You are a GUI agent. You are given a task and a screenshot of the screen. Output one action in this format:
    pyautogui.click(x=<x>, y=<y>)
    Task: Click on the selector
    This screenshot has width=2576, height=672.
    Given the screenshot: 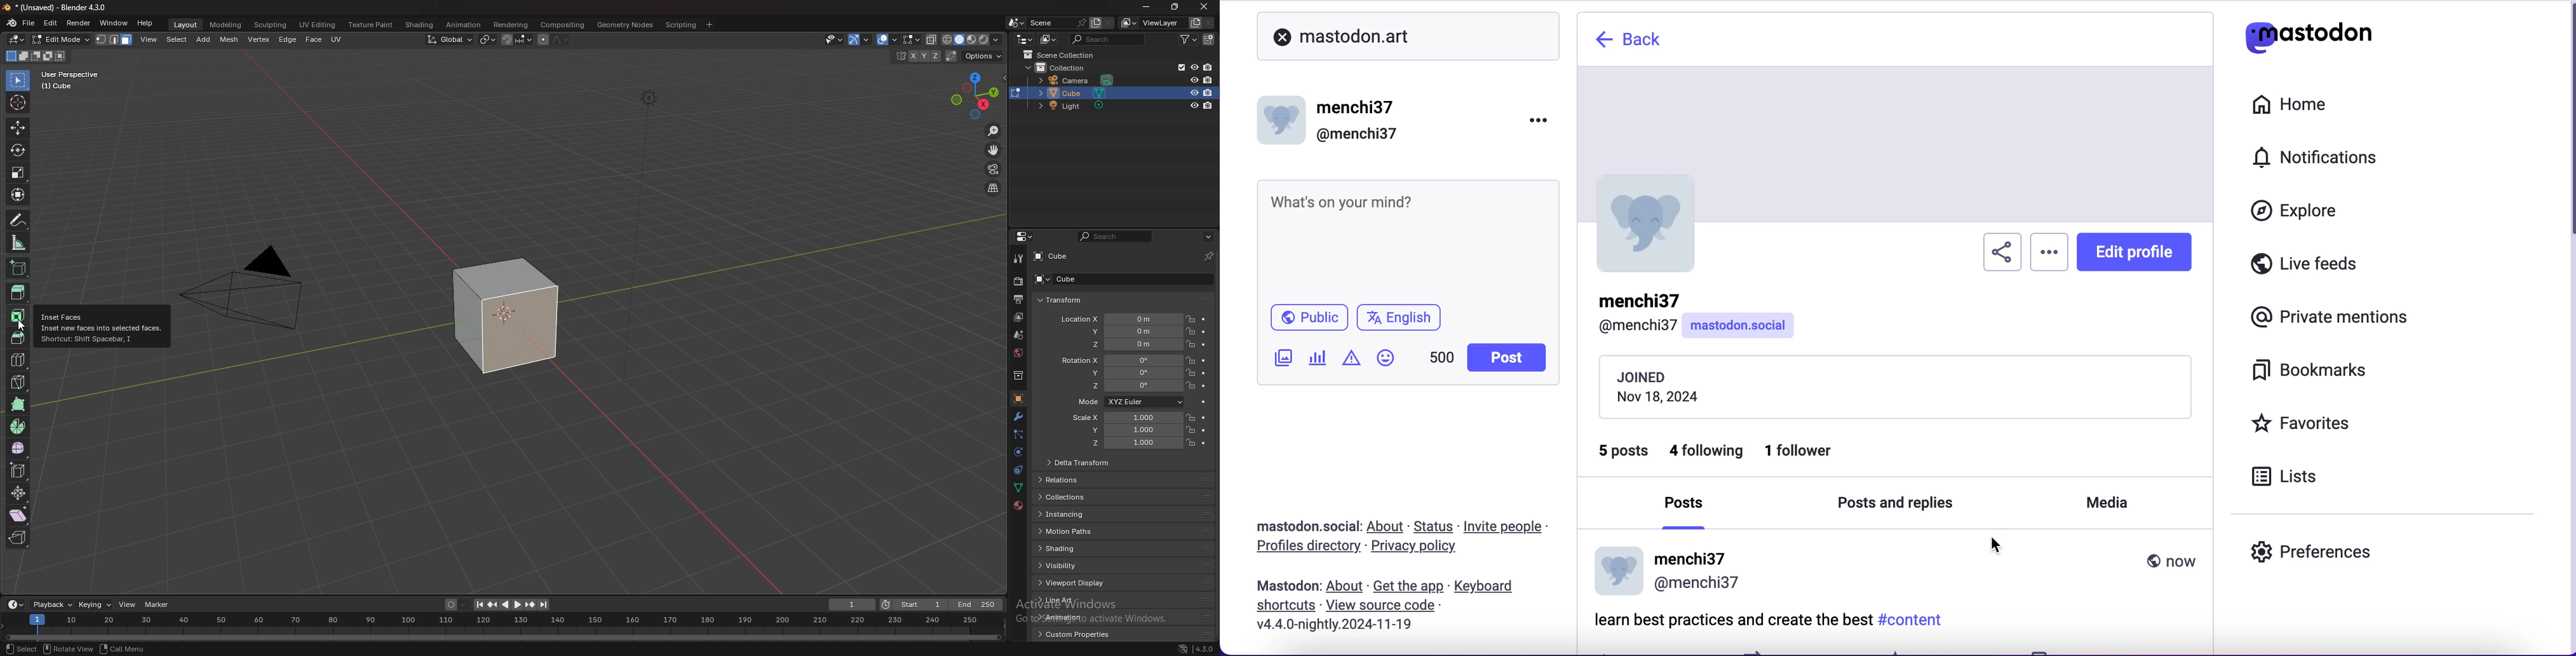 What is the action you would take?
    pyautogui.click(x=18, y=79)
    